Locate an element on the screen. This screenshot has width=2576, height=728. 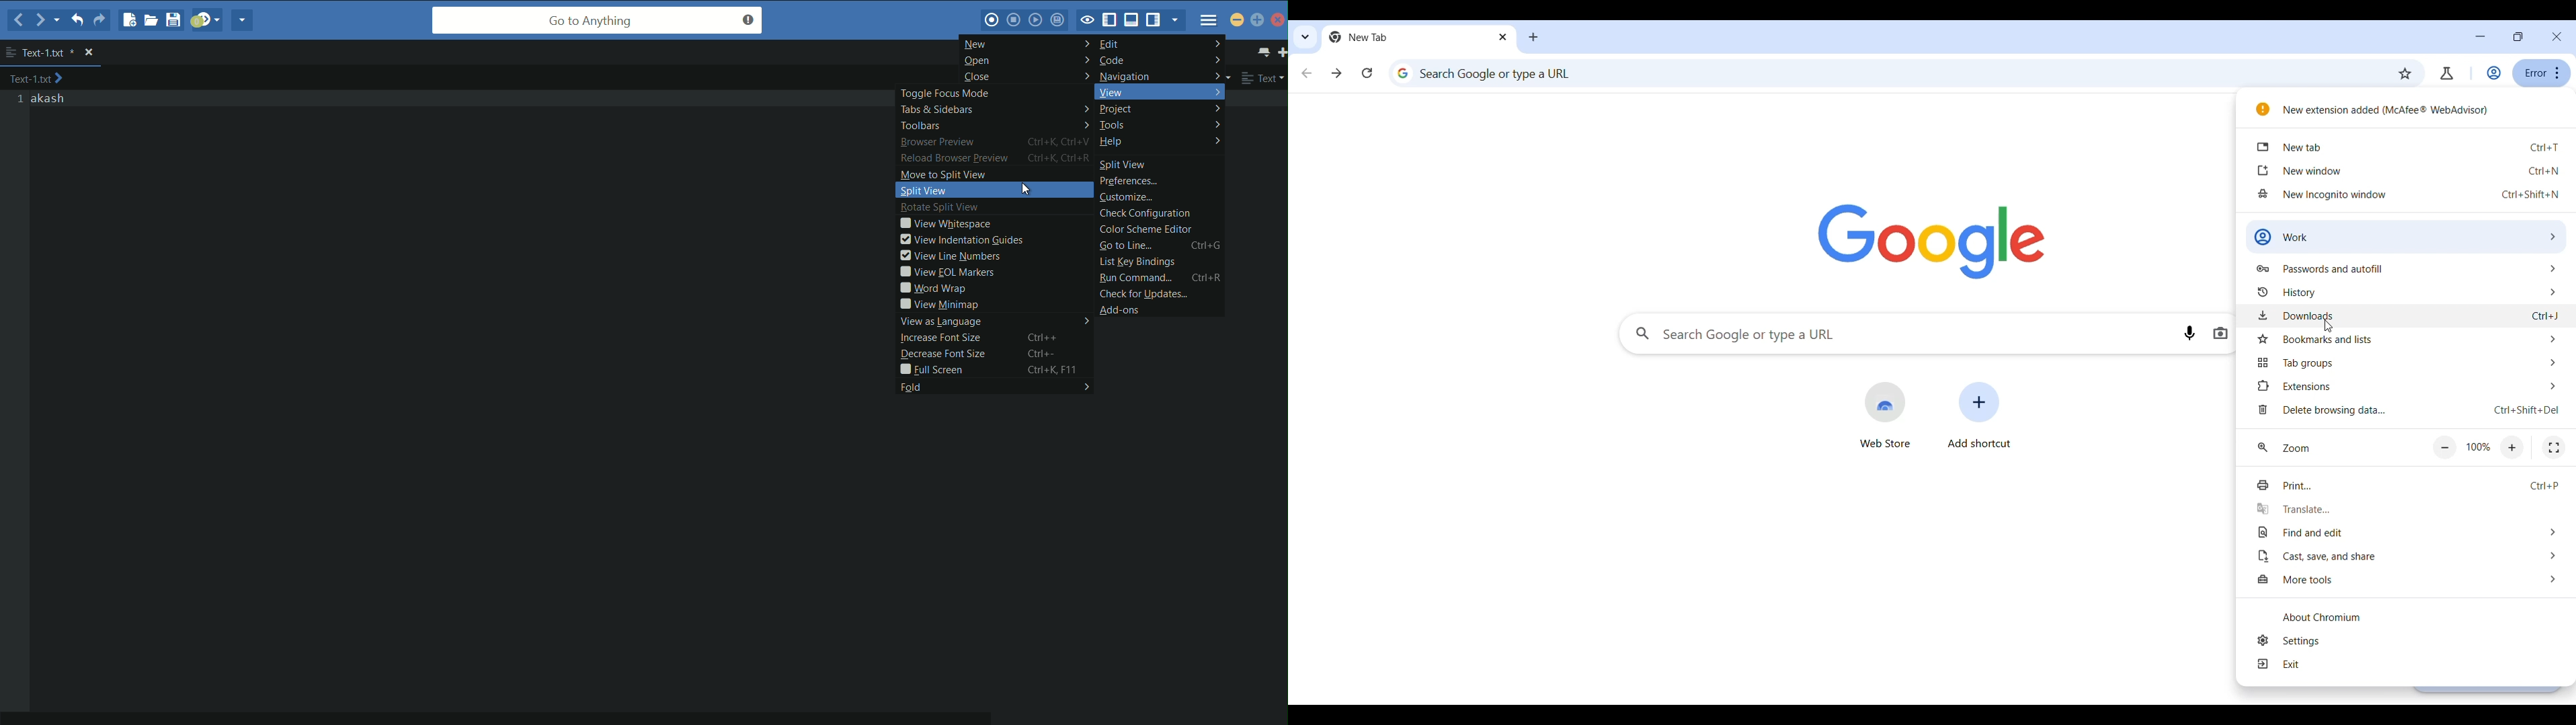
settings is located at coordinates (2404, 640).